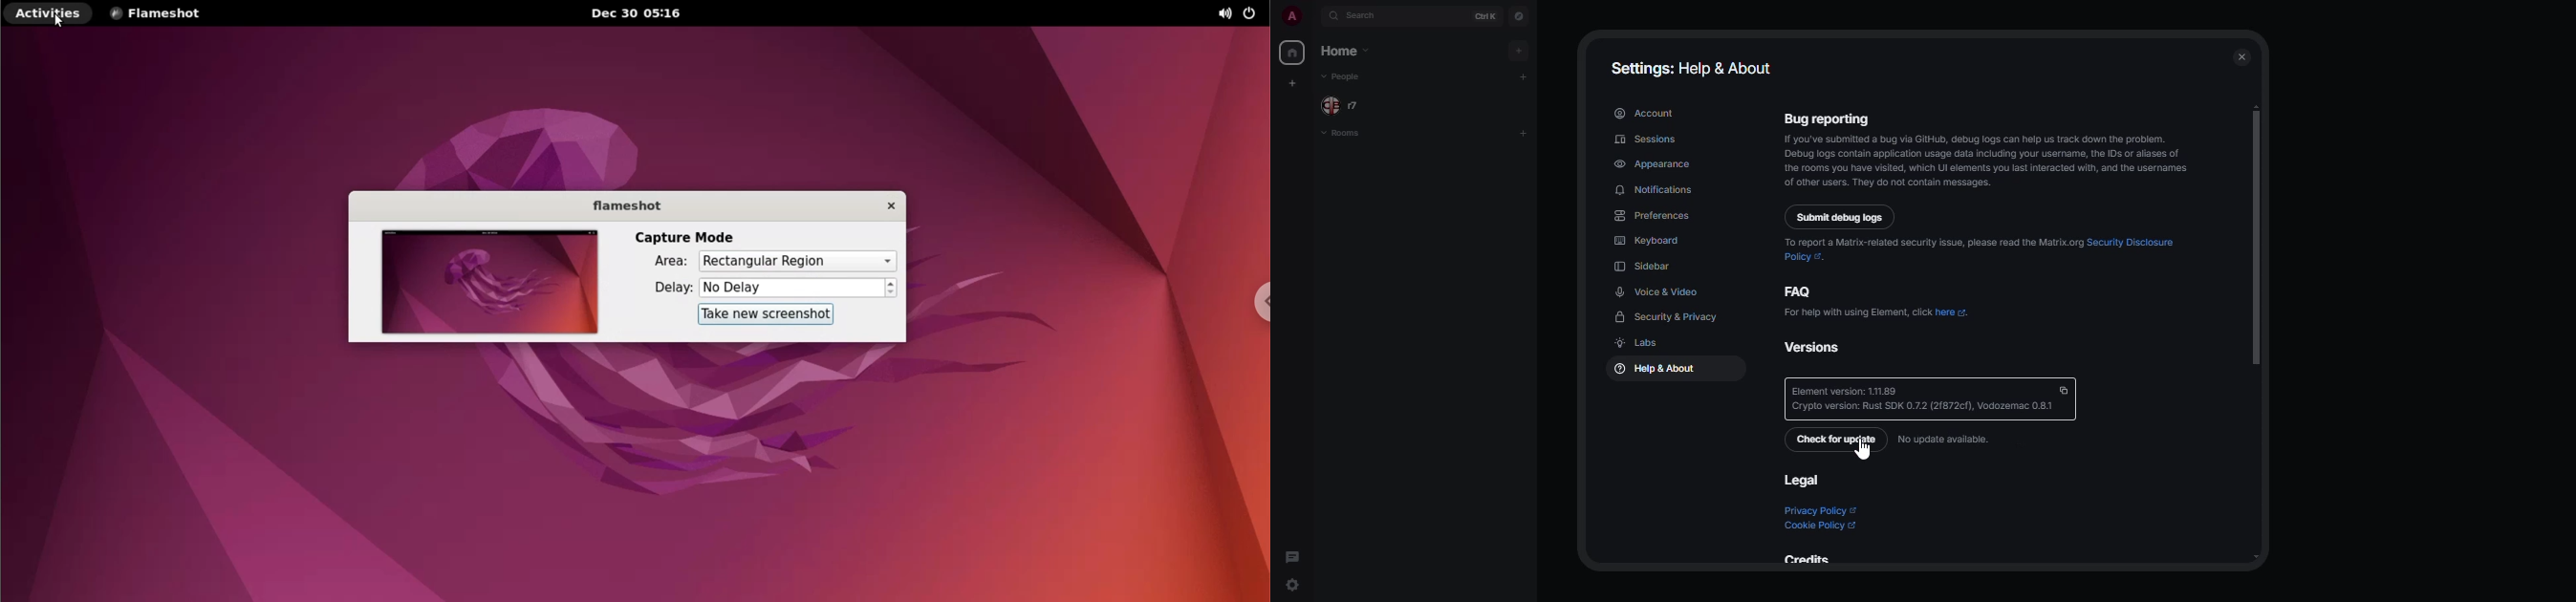  I want to click on sidebar, so click(1645, 266).